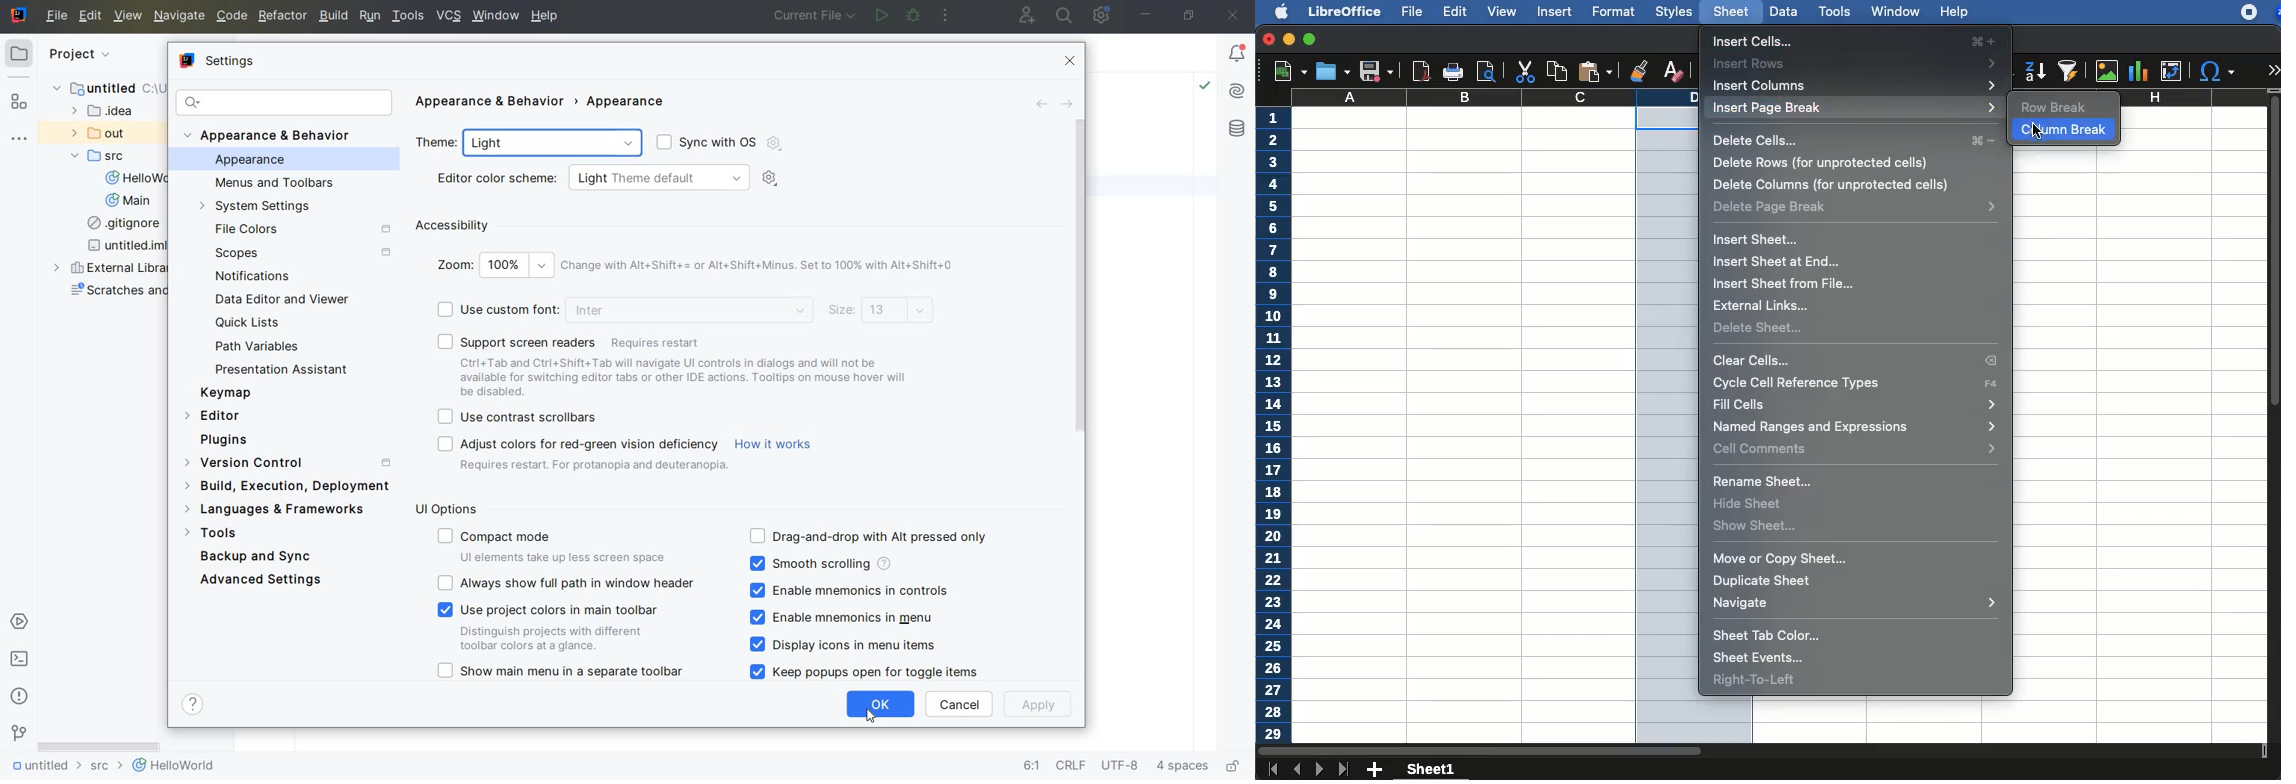  What do you see at coordinates (1749, 502) in the screenshot?
I see `hide sheet` at bounding box center [1749, 502].